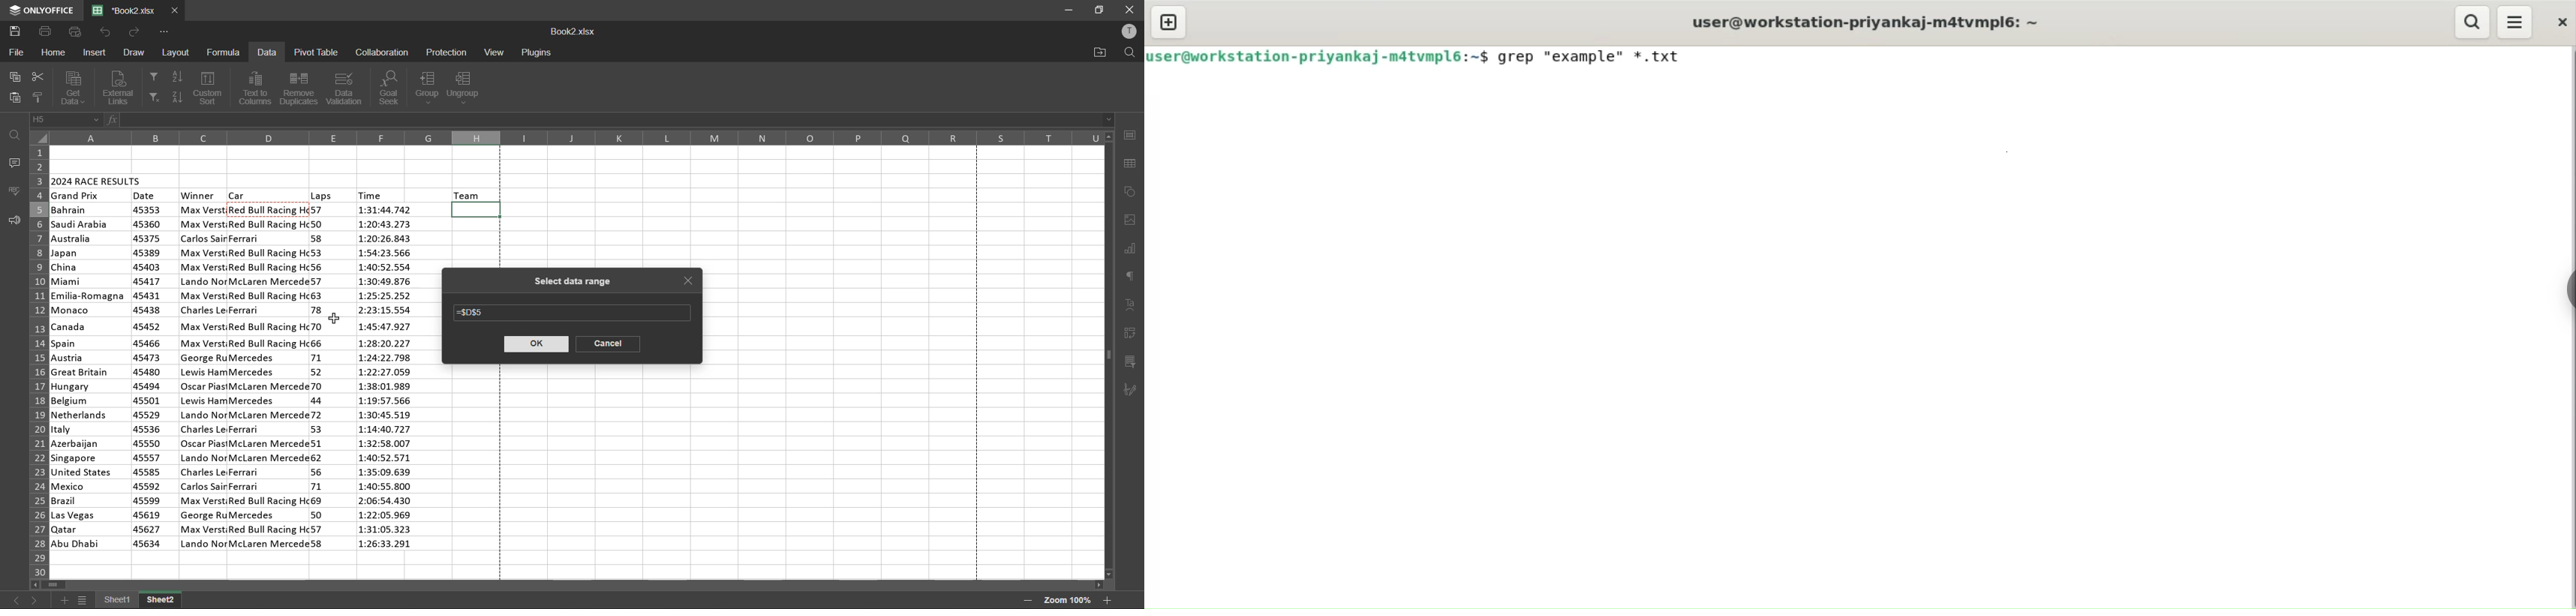 This screenshot has height=616, width=2576. Describe the element at coordinates (268, 376) in the screenshot. I see `car` at that location.